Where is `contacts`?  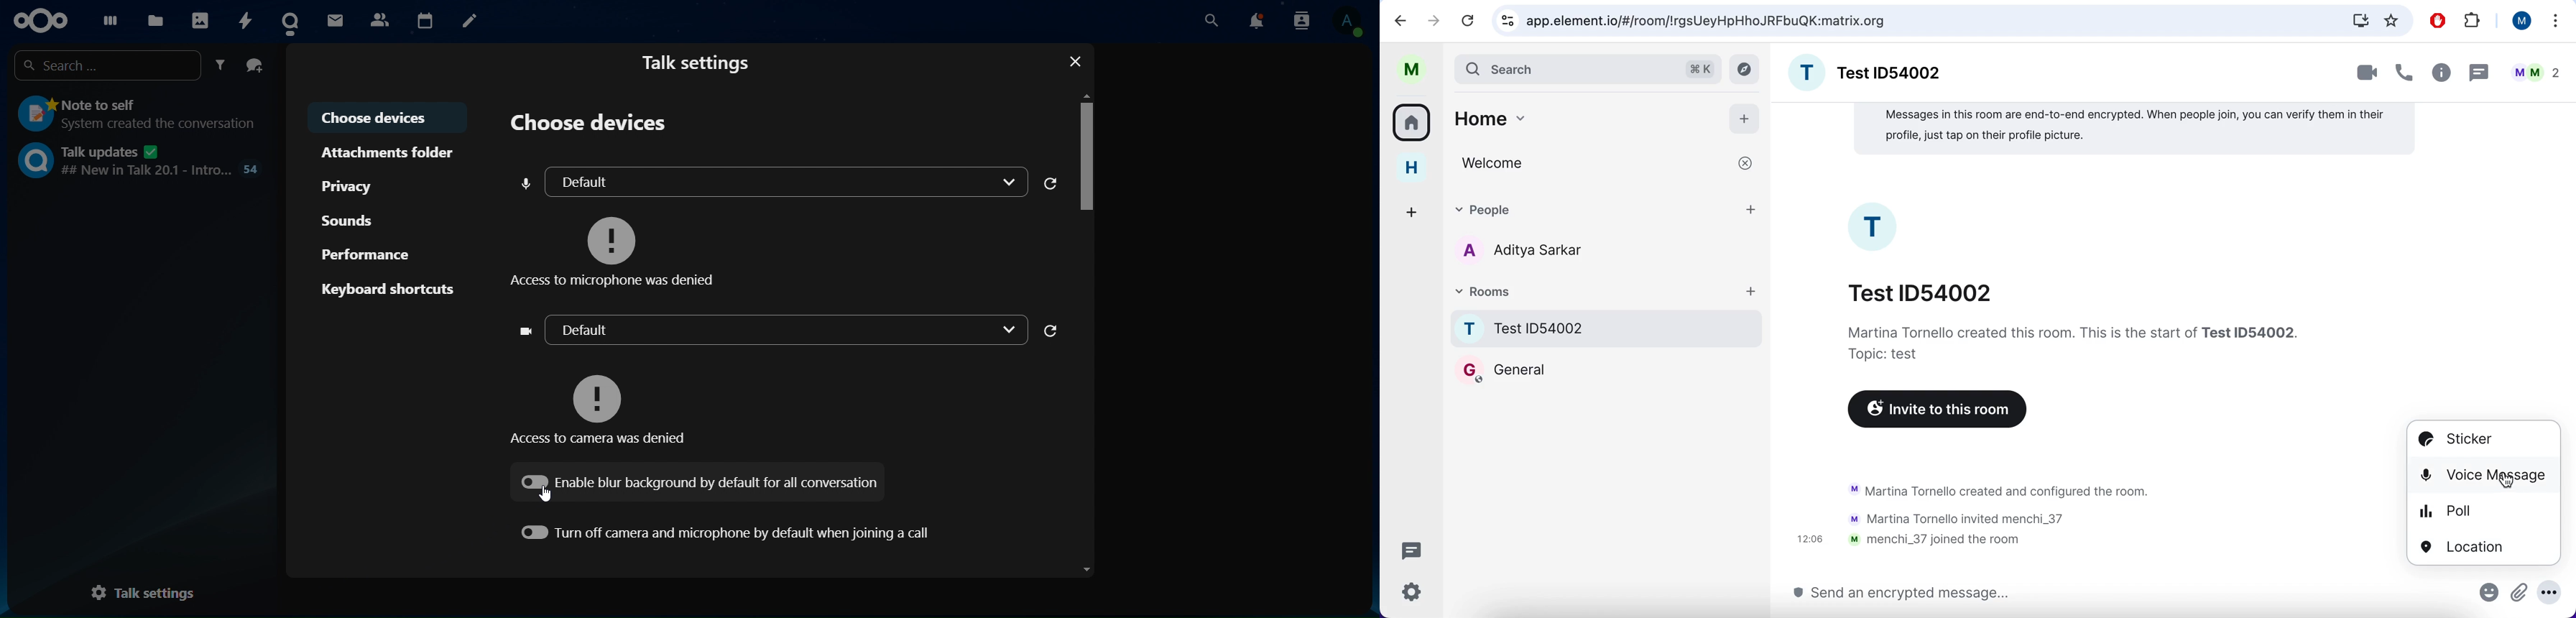
contacts is located at coordinates (378, 19).